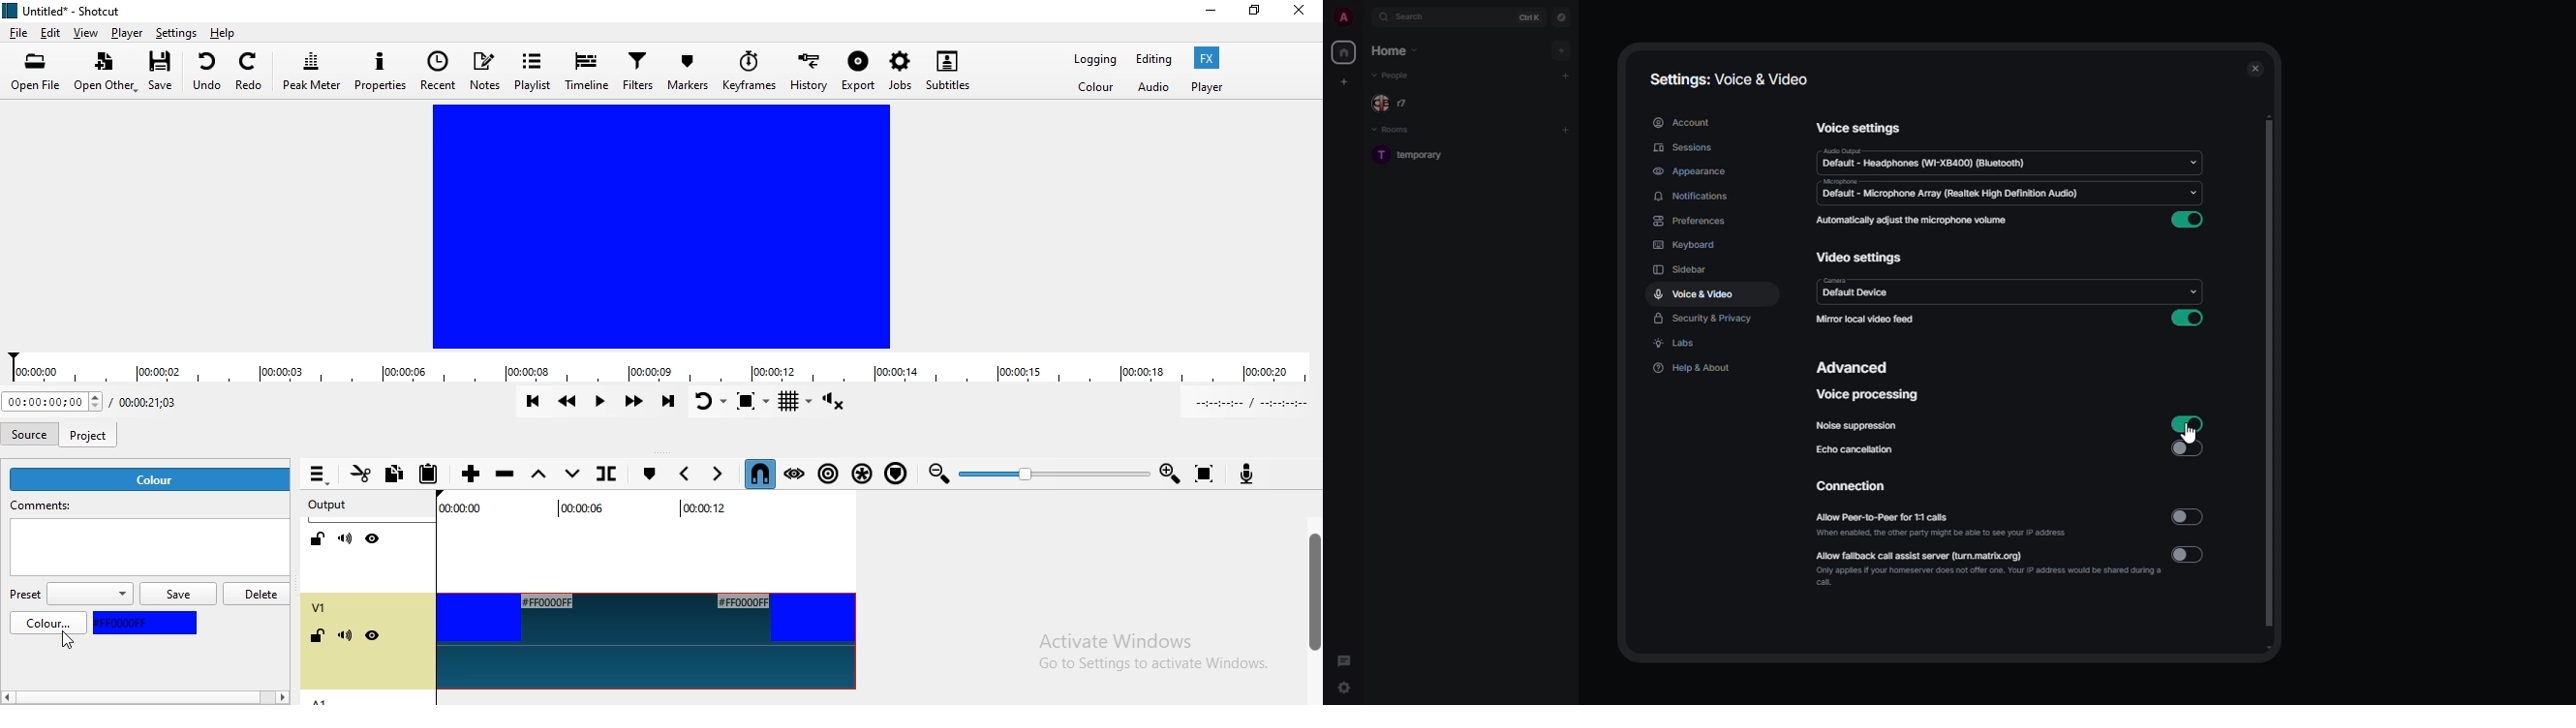 This screenshot has width=2576, height=728. What do you see at coordinates (600, 402) in the screenshot?
I see `Toggle play or pause` at bounding box center [600, 402].